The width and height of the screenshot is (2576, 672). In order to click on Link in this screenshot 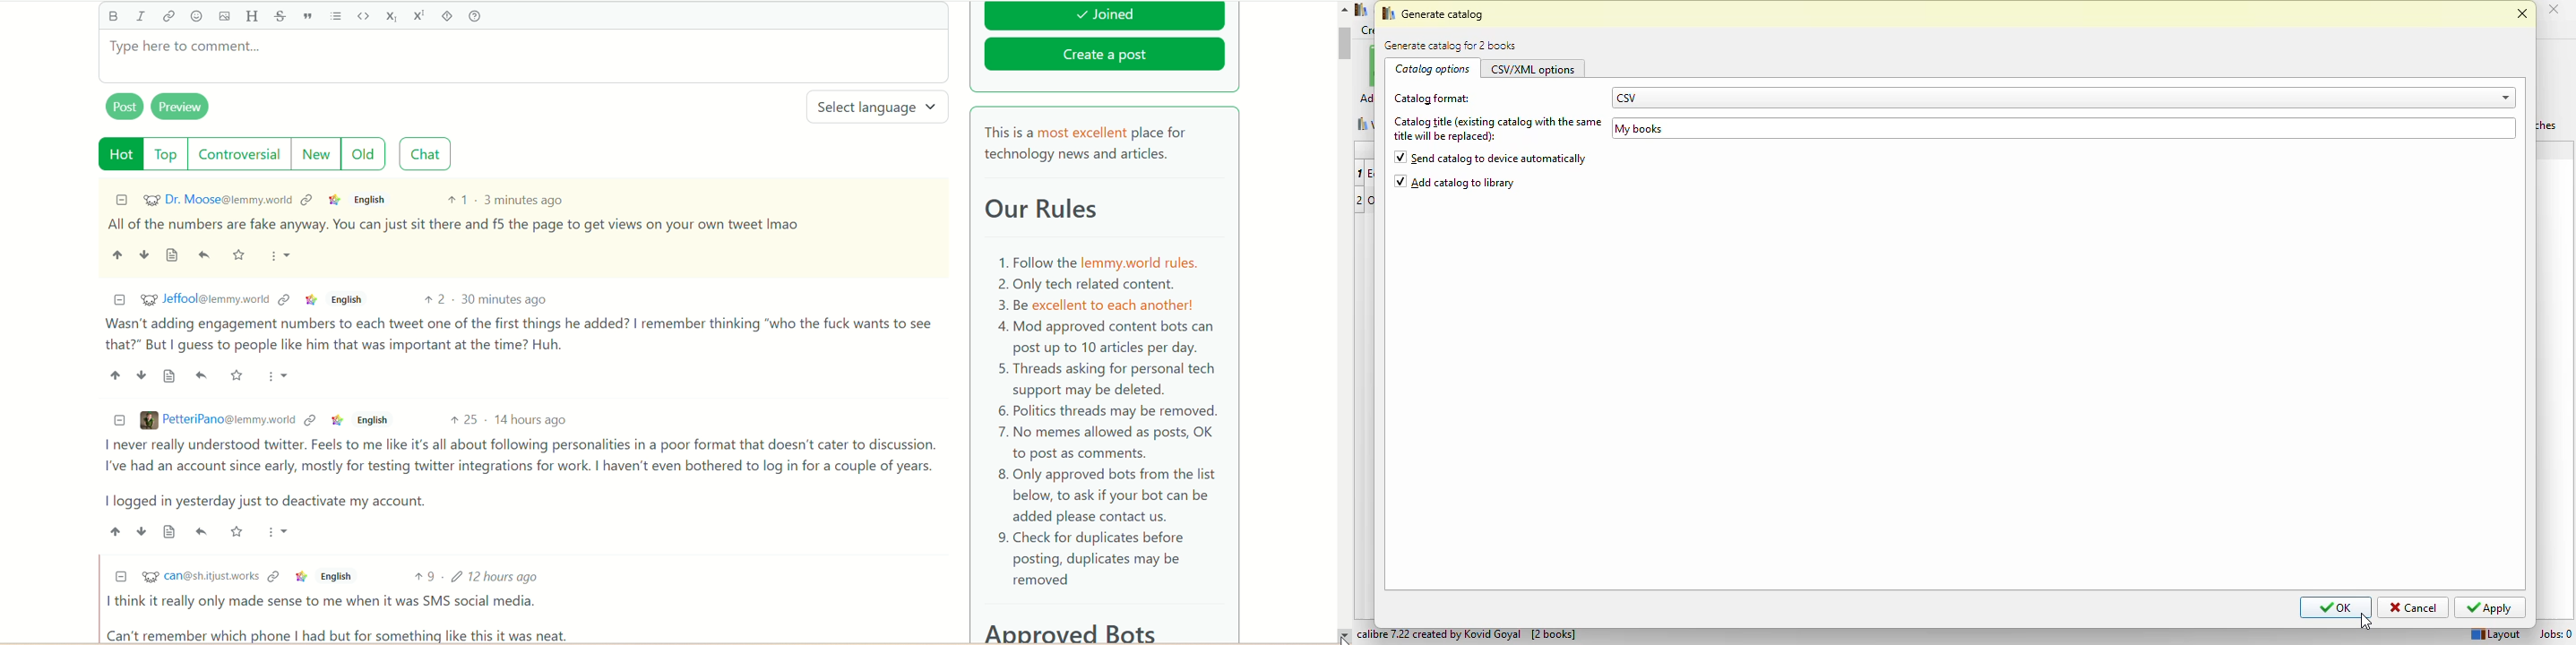, I will do `click(301, 577)`.